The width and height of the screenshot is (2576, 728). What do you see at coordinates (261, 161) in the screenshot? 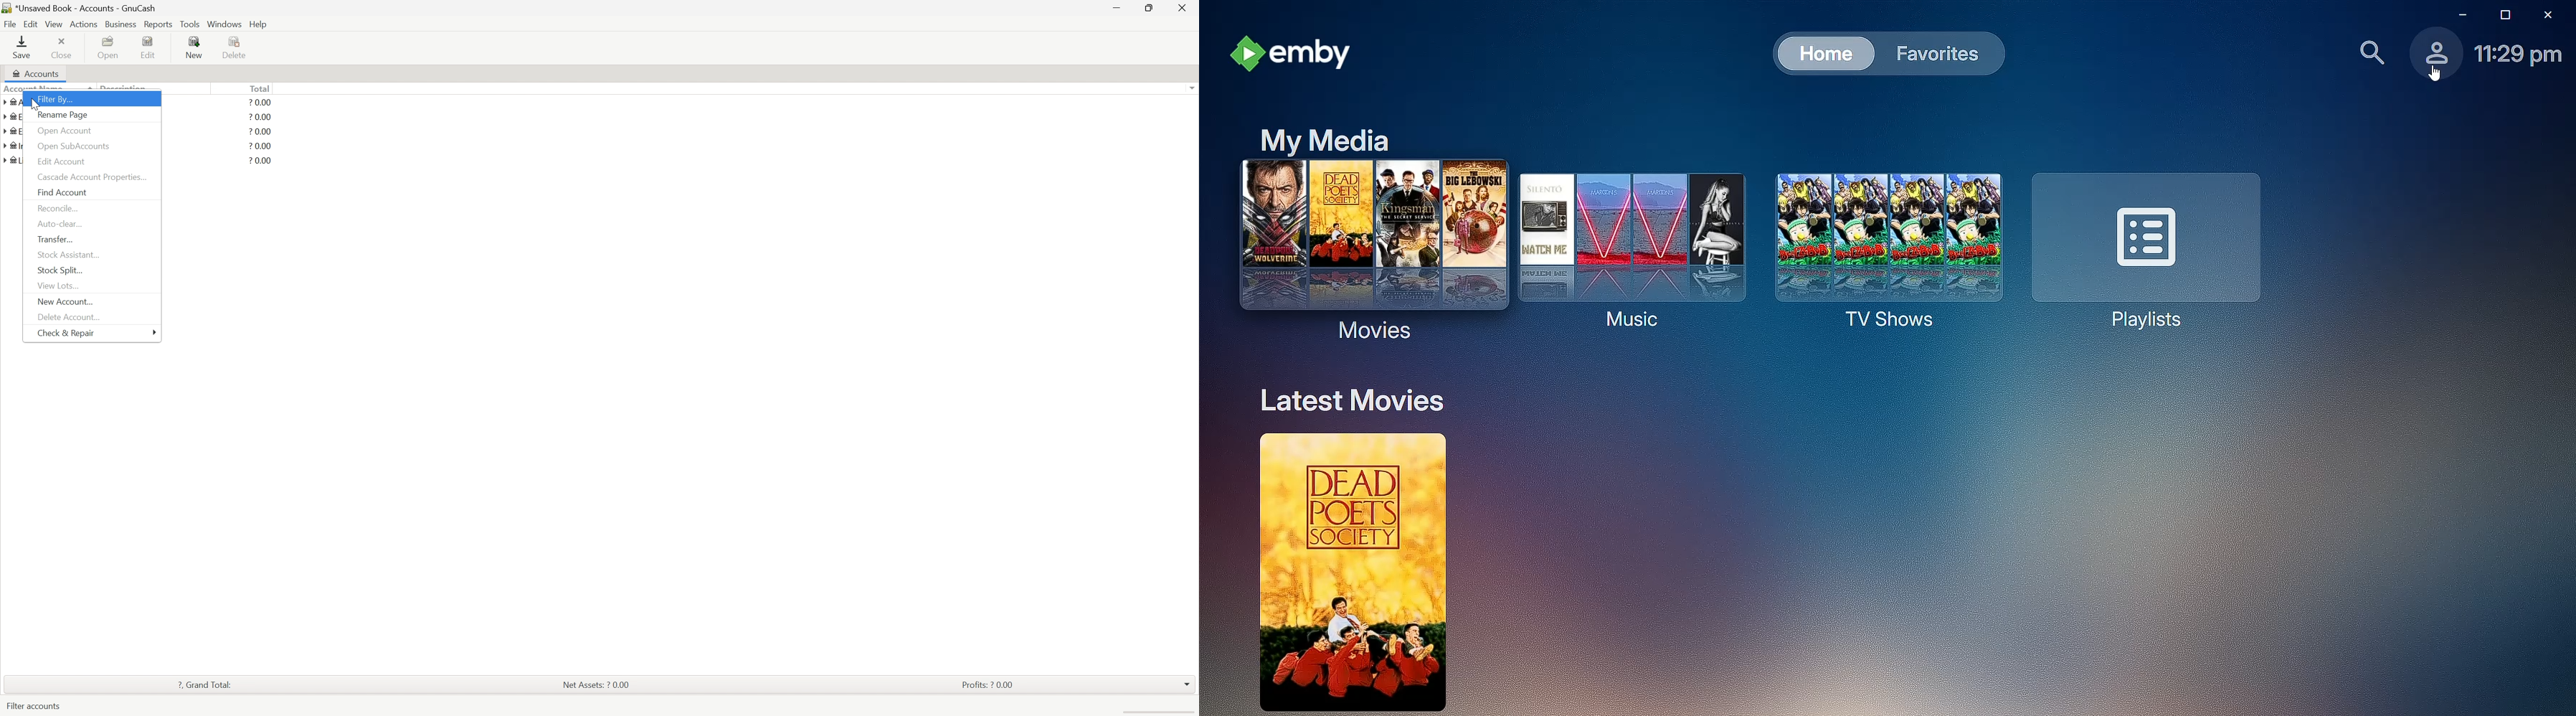
I see `? 0.00` at bounding box center [261, 161].